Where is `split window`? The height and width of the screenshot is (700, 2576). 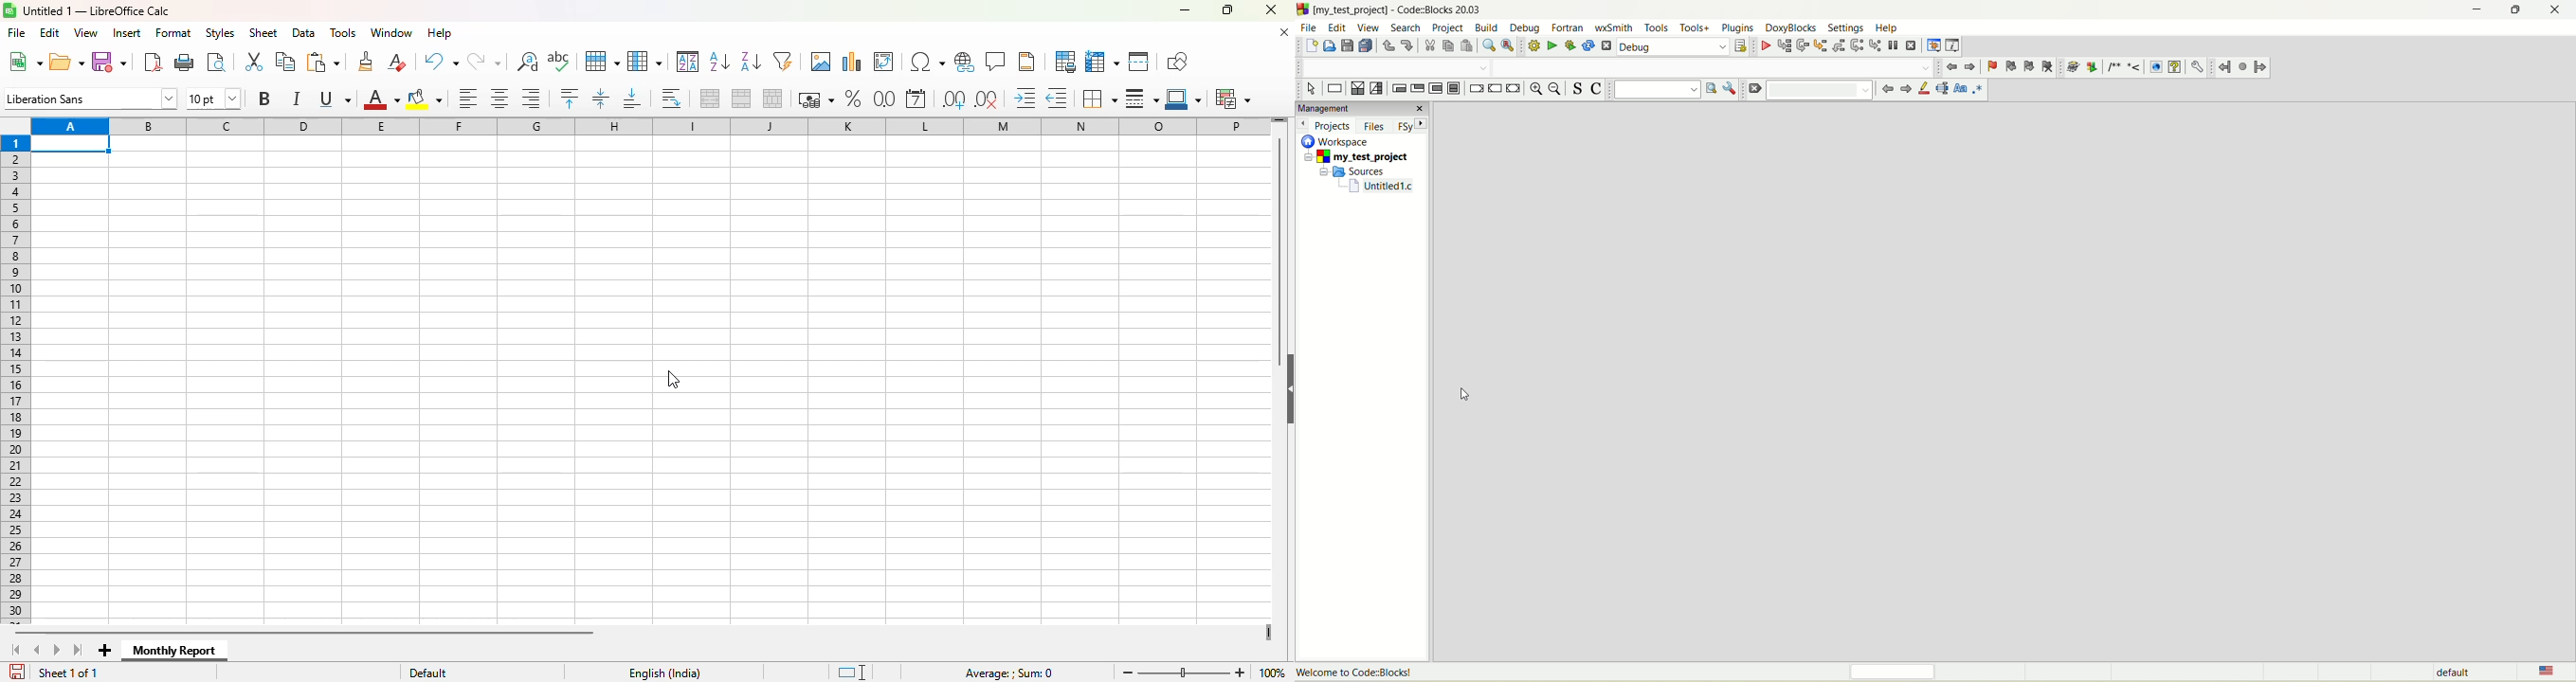 split window is located at coordinates (1139, 62).